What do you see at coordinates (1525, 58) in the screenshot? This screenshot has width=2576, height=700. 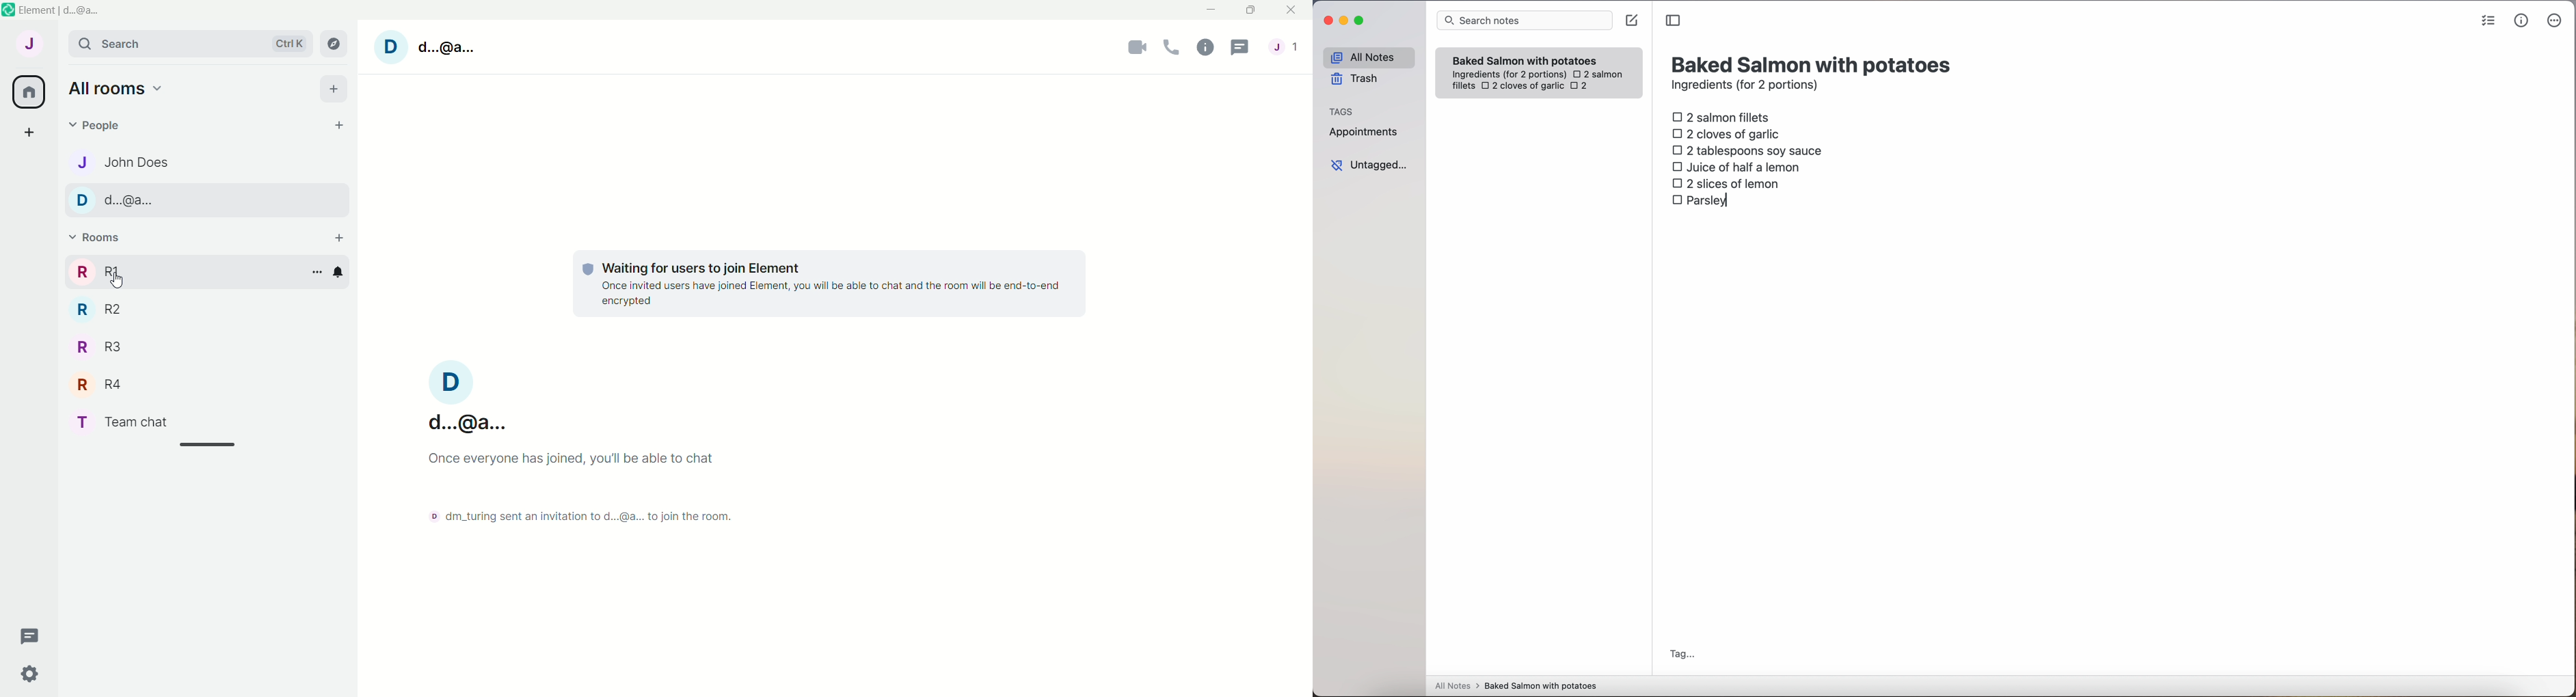 I see `Baked Salmon with potatoes` at bounding box center [1525, 58].